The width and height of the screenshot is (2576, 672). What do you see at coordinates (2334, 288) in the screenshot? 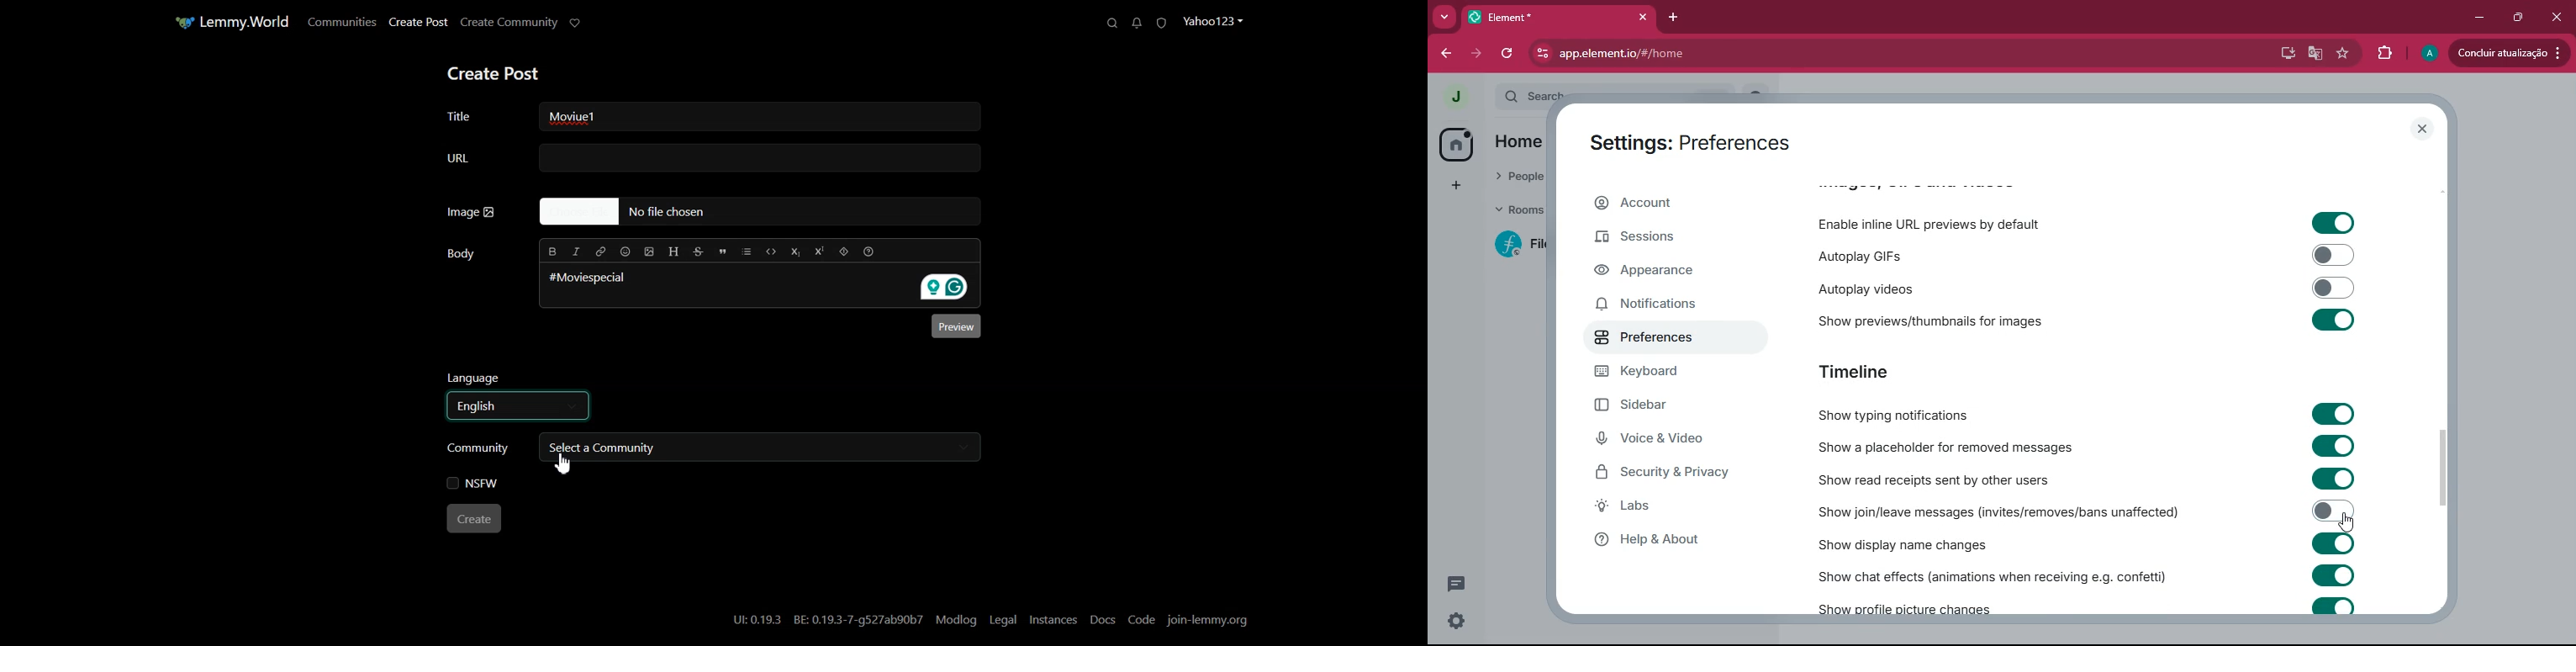
I see `toggle on/off` at bounding box center [2334, 288].